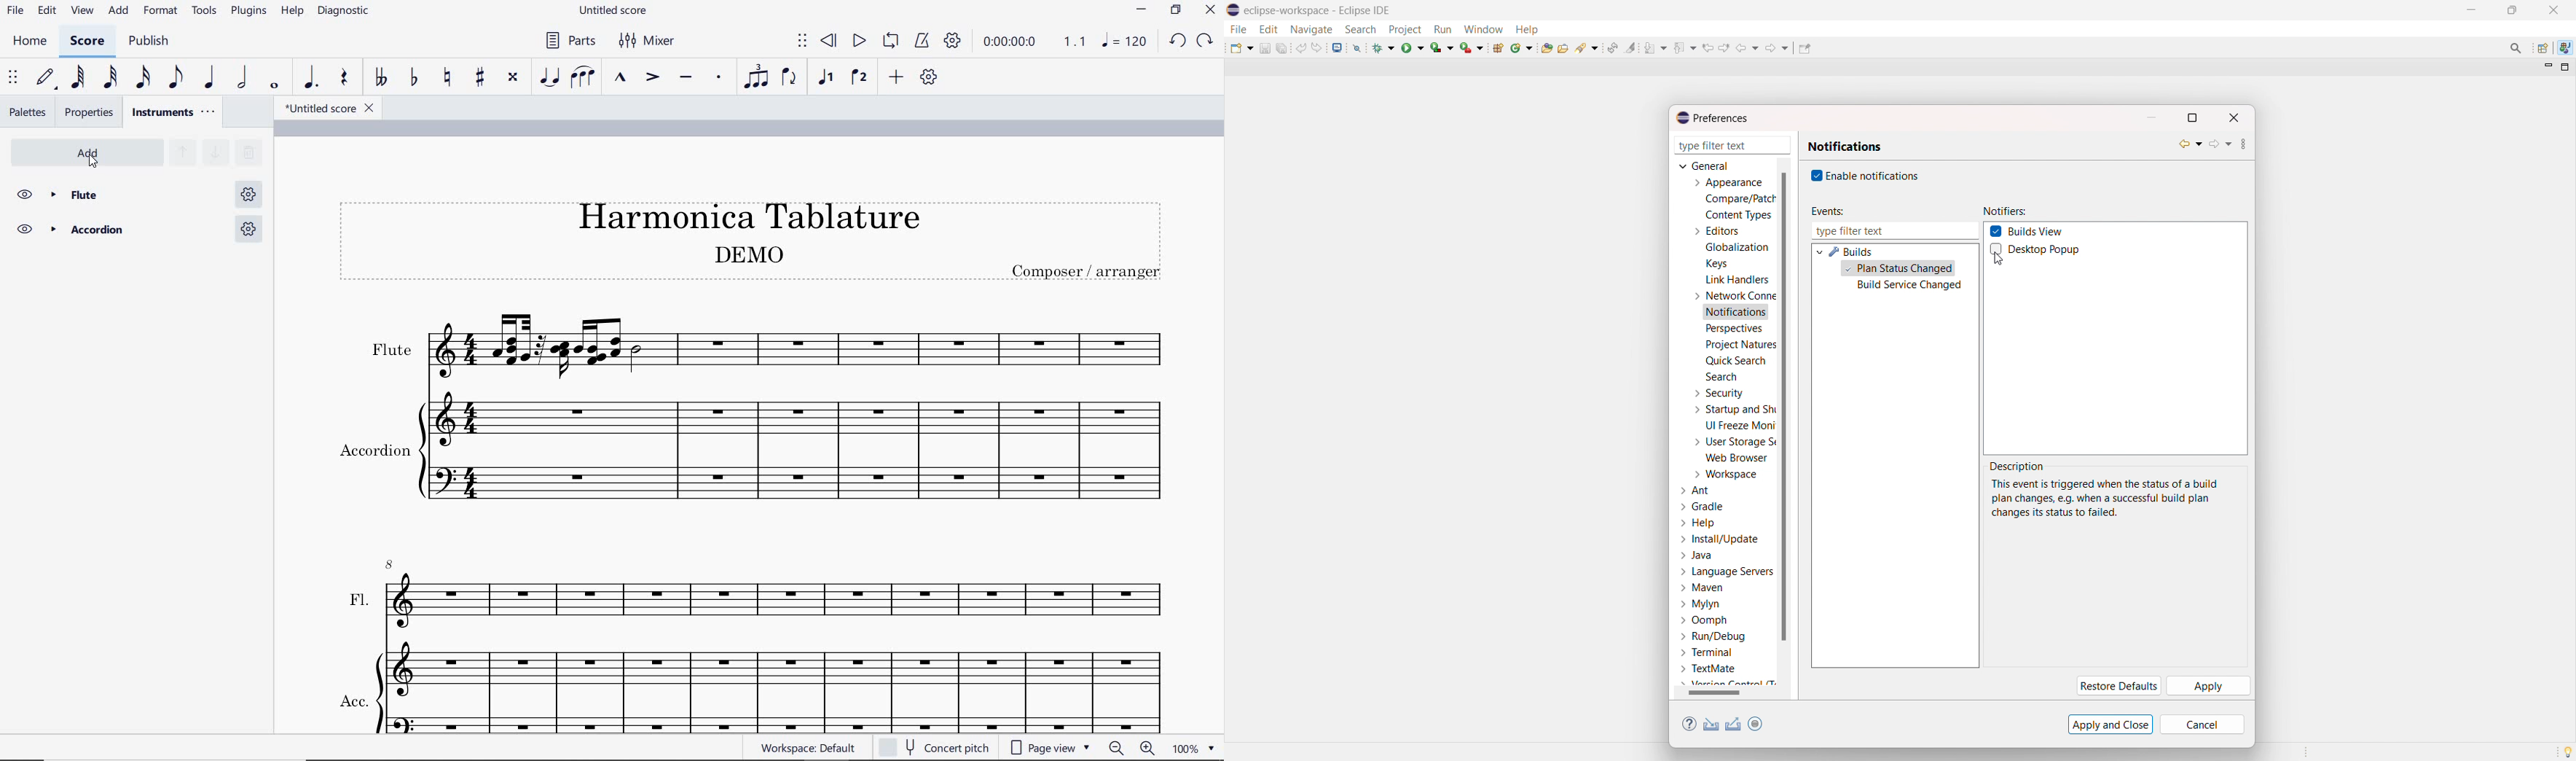 The image size is (2576, 784). I want to click on type filter text, so click(1734, 145).